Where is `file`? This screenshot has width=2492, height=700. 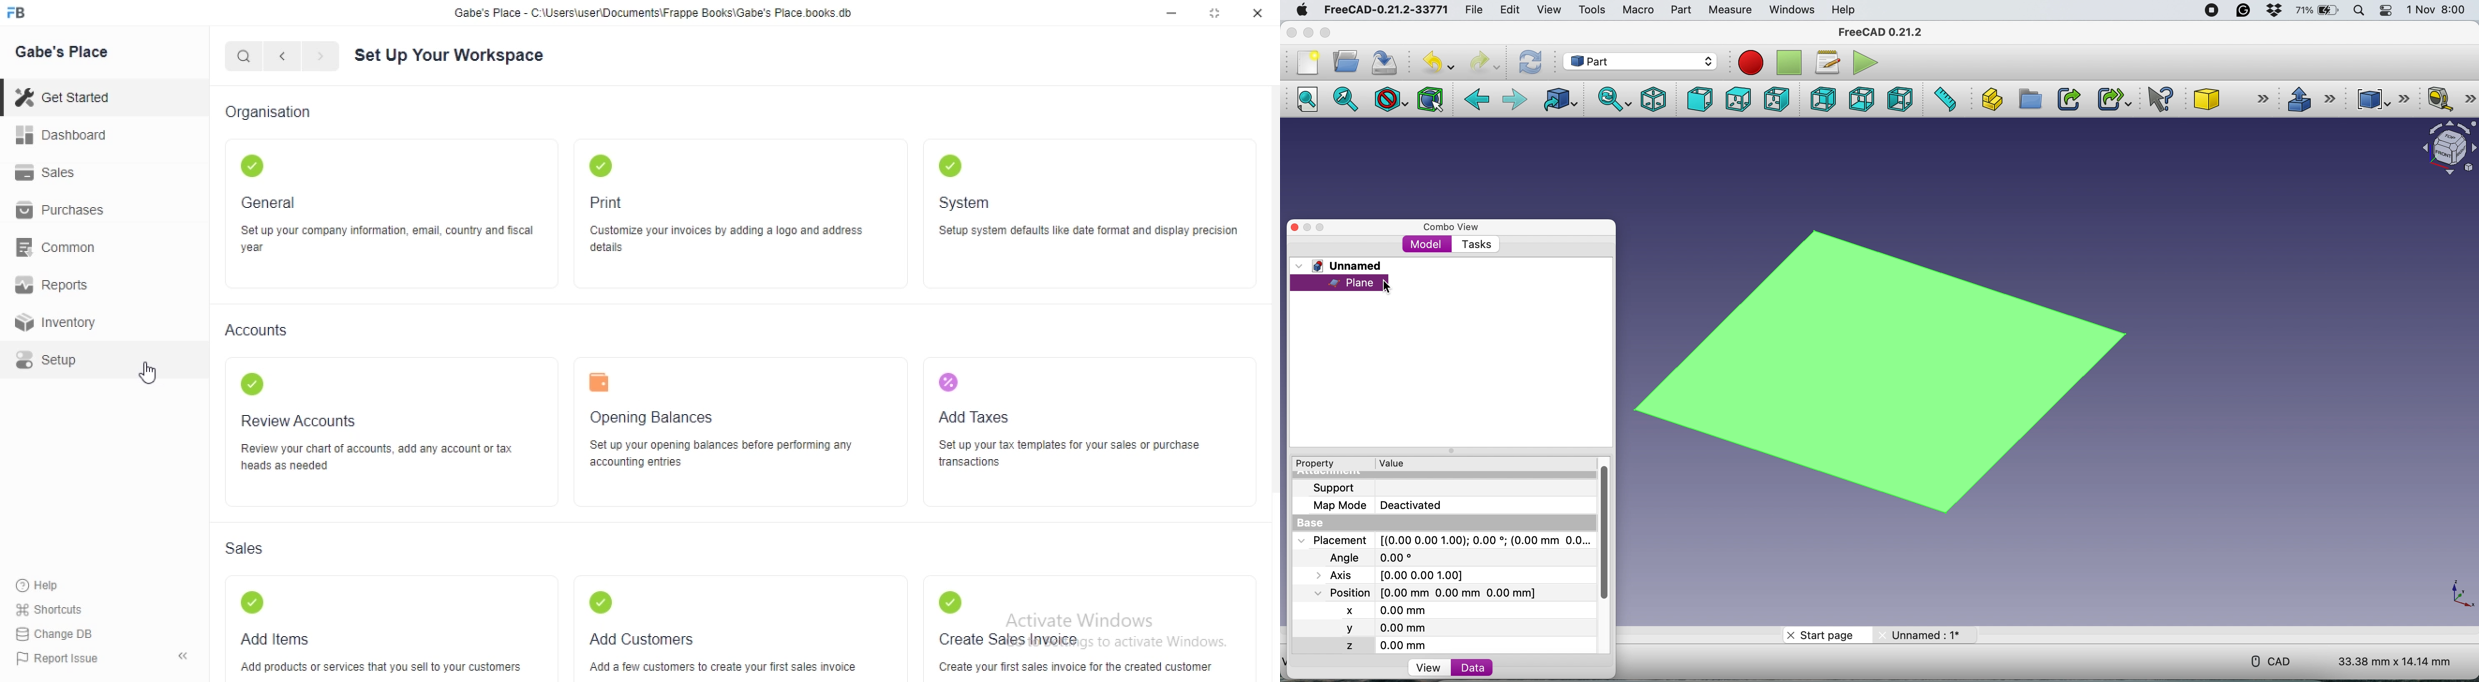 file is located at coordinates (1471, 10).